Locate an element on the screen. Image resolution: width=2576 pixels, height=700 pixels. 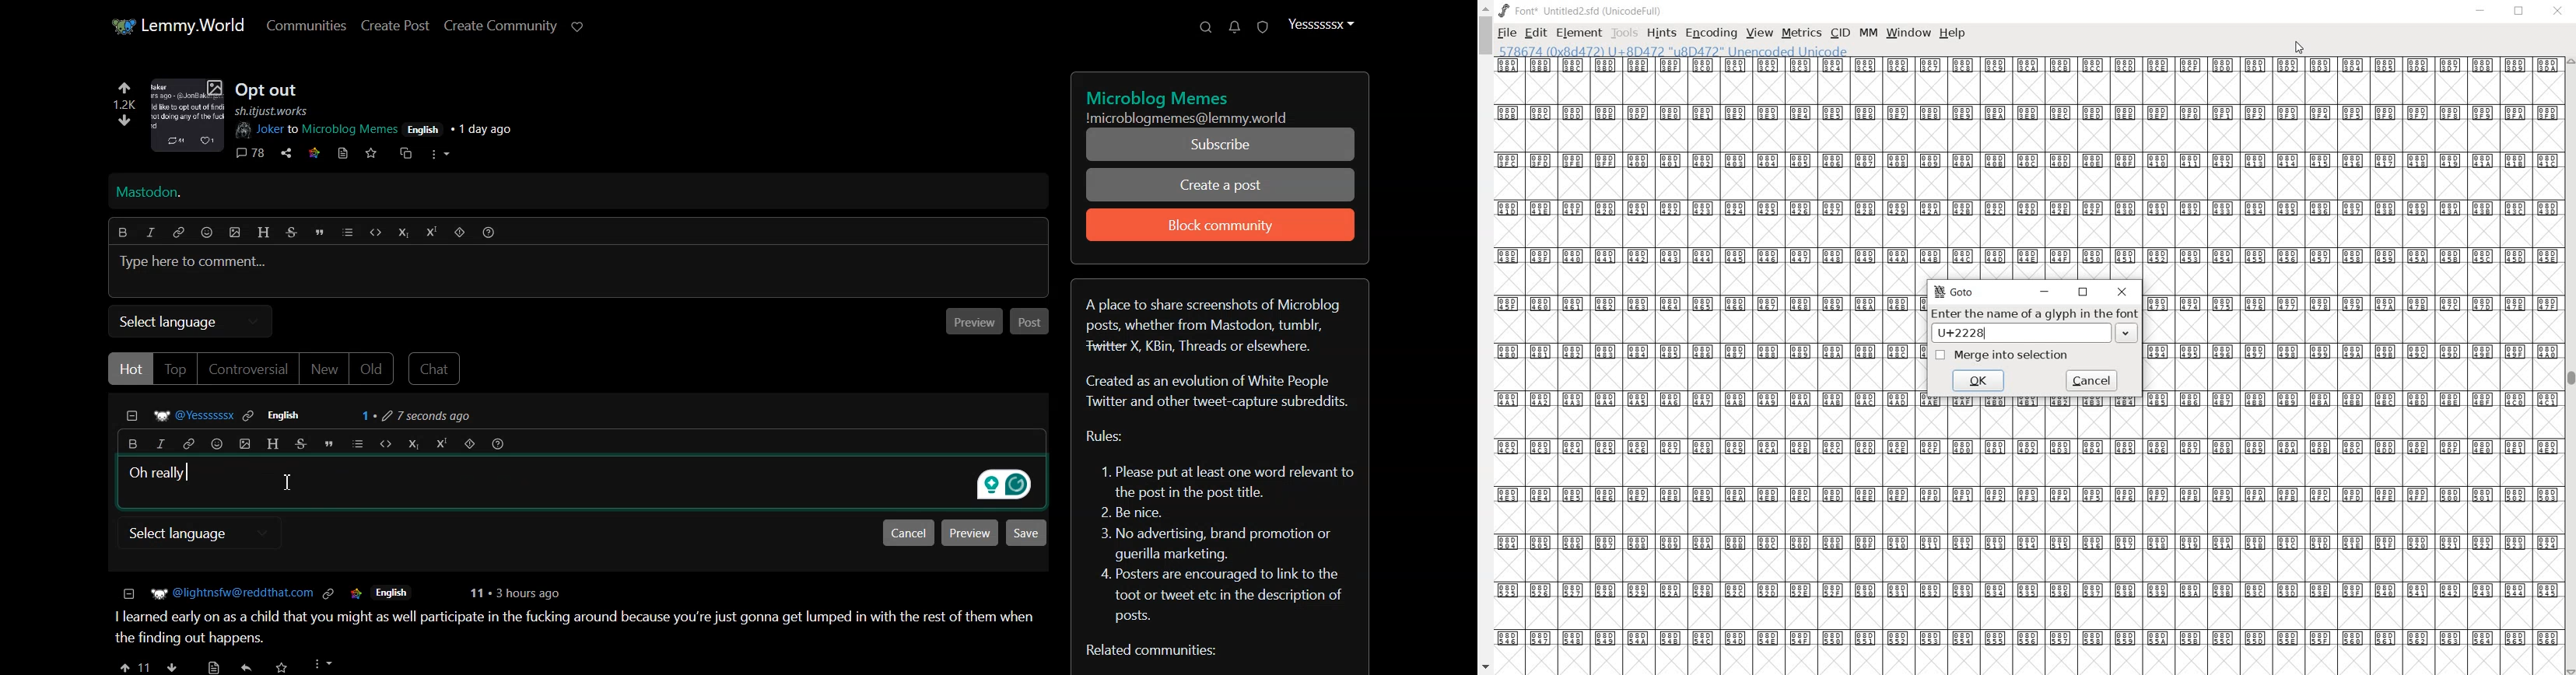
New is located at coordinates (324, 369).